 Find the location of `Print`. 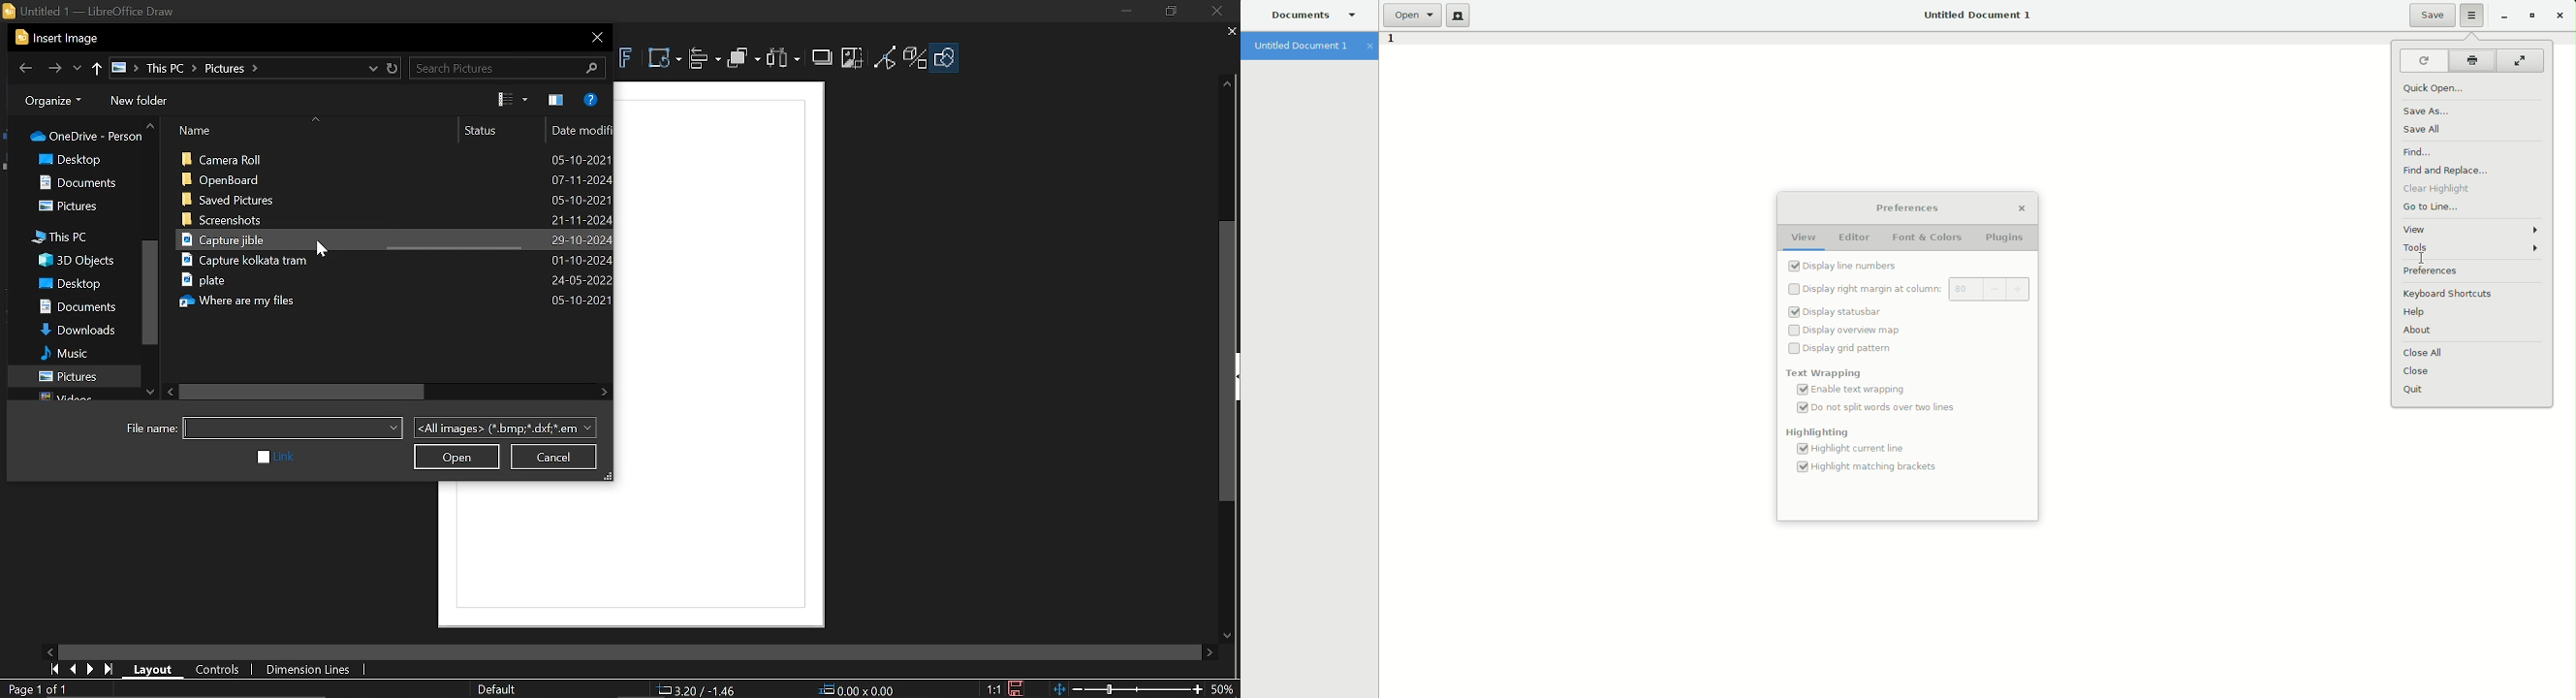

Print is located at coordinates (2470, 61).